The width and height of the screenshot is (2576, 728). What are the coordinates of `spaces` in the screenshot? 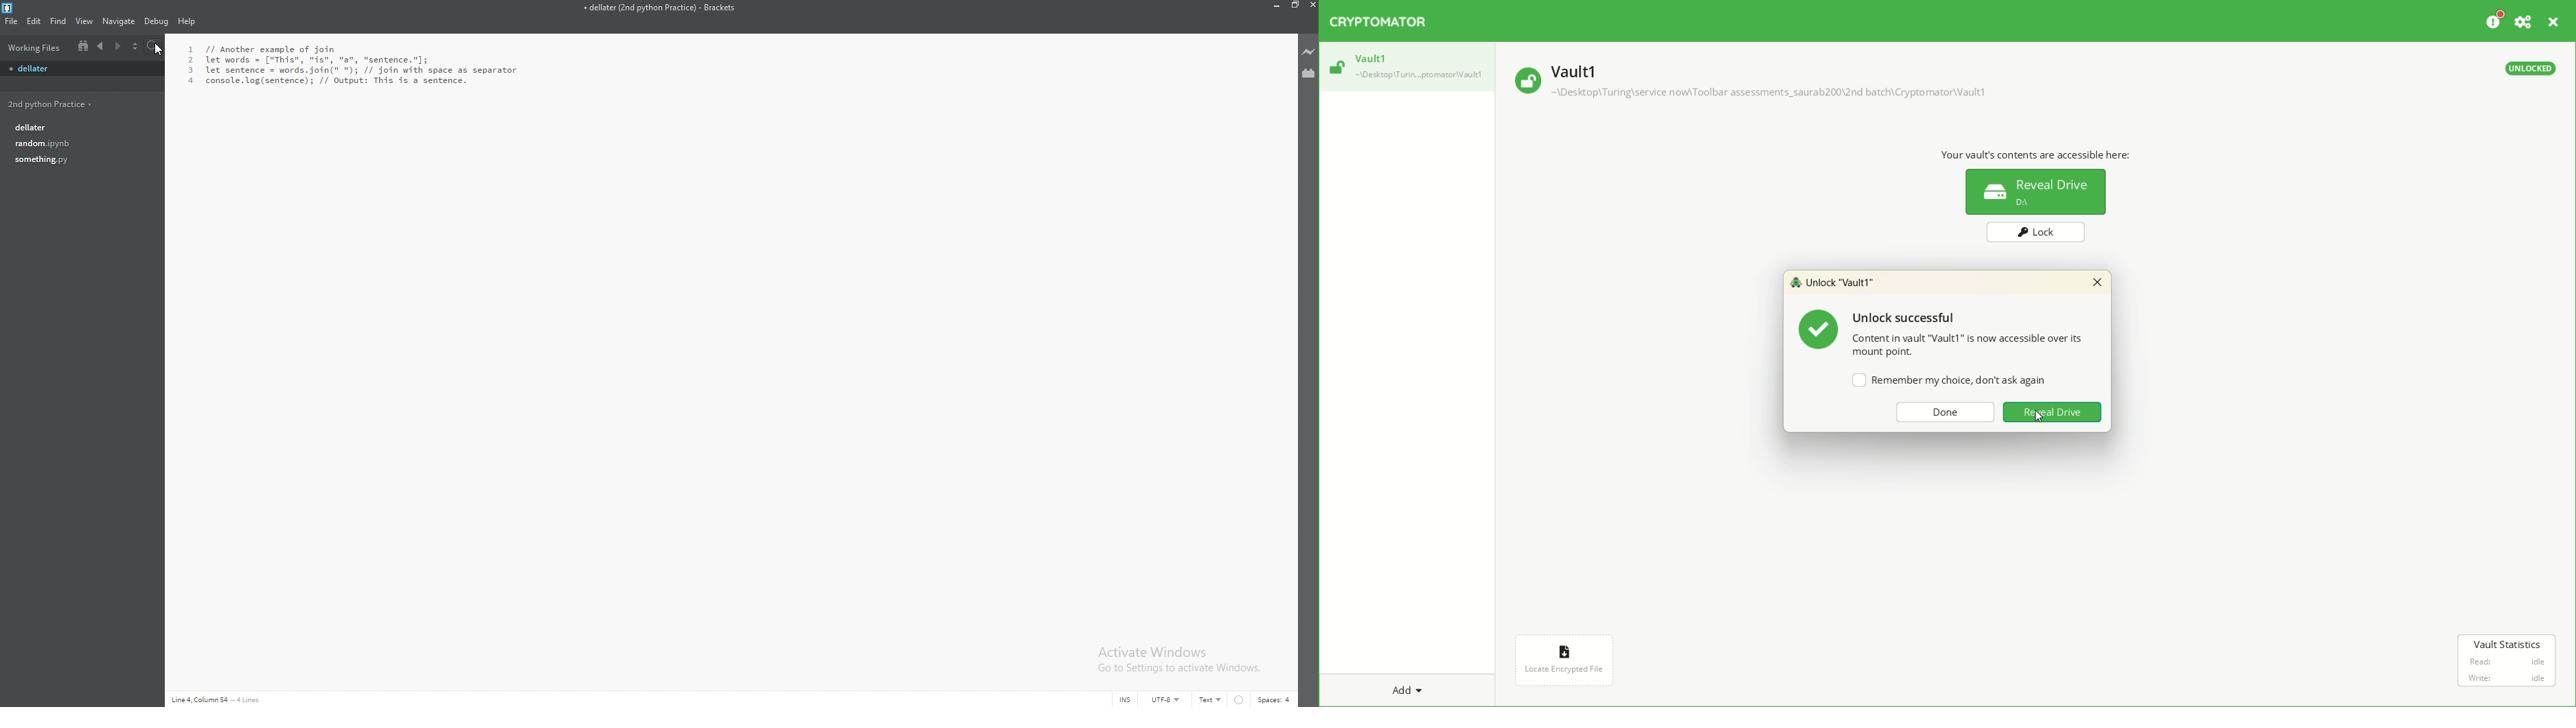 It's located at (1275, 699).